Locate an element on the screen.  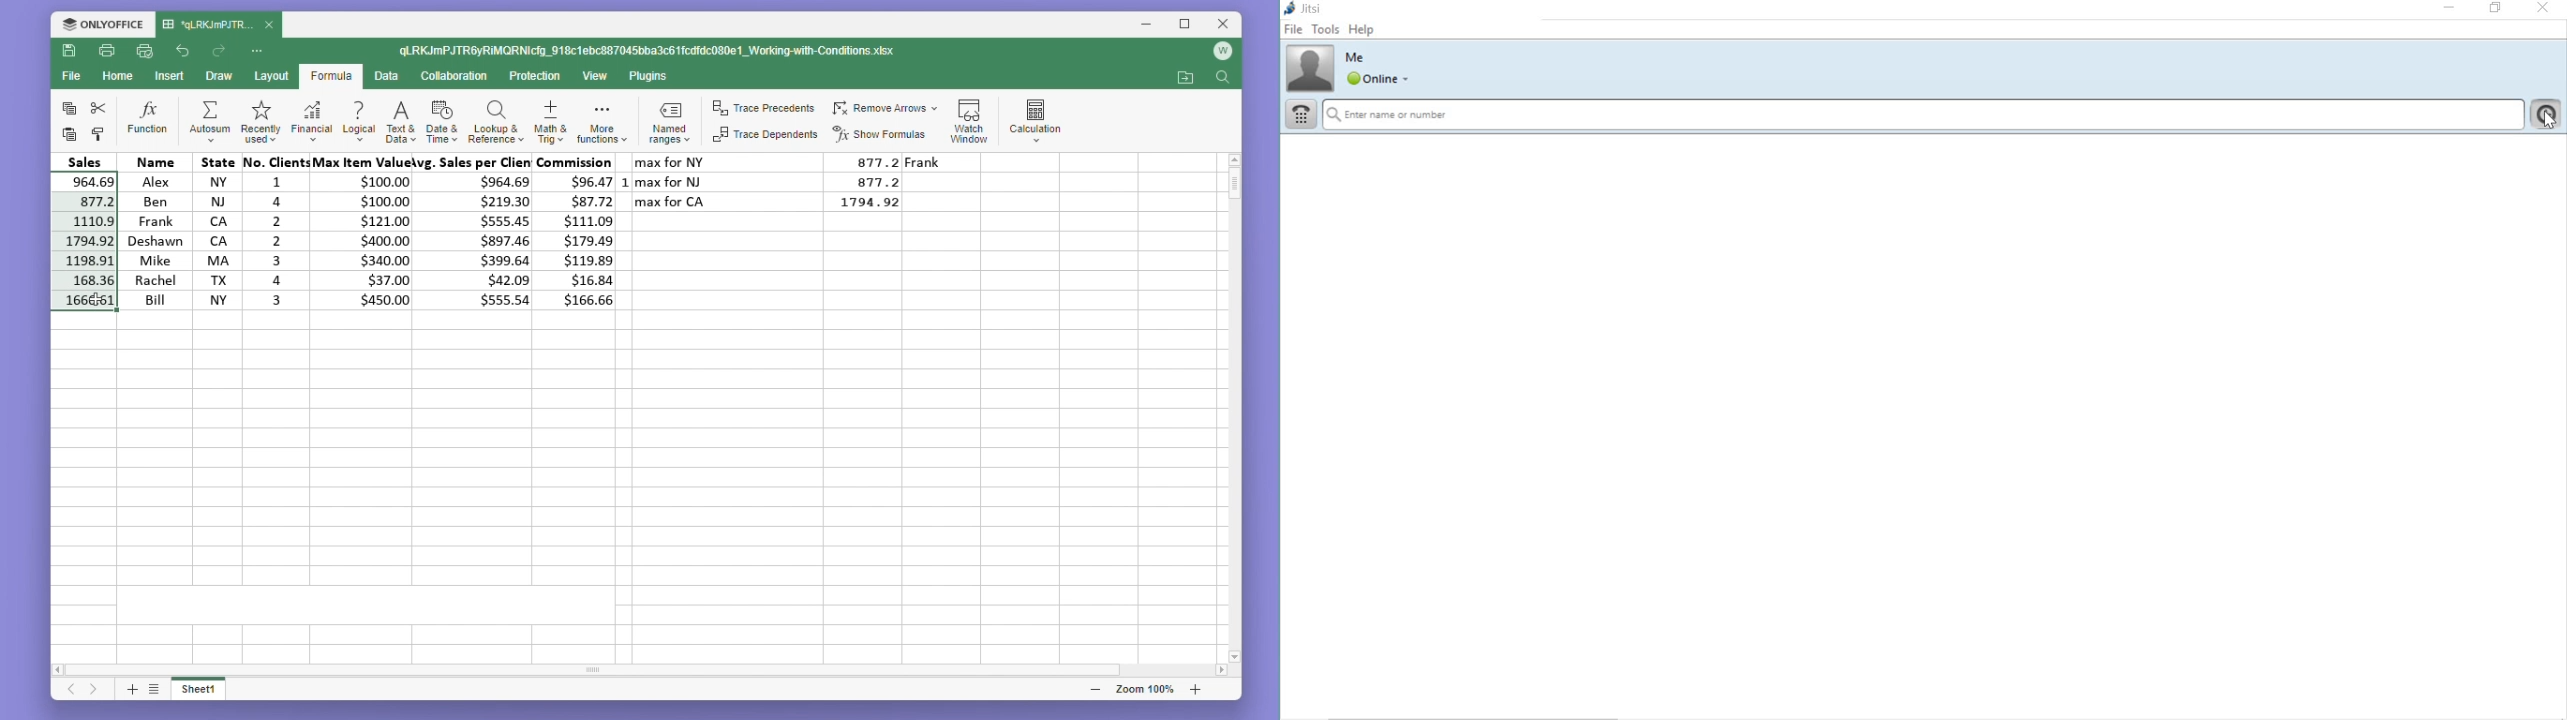
Formula is located at coordinates (331, 77).